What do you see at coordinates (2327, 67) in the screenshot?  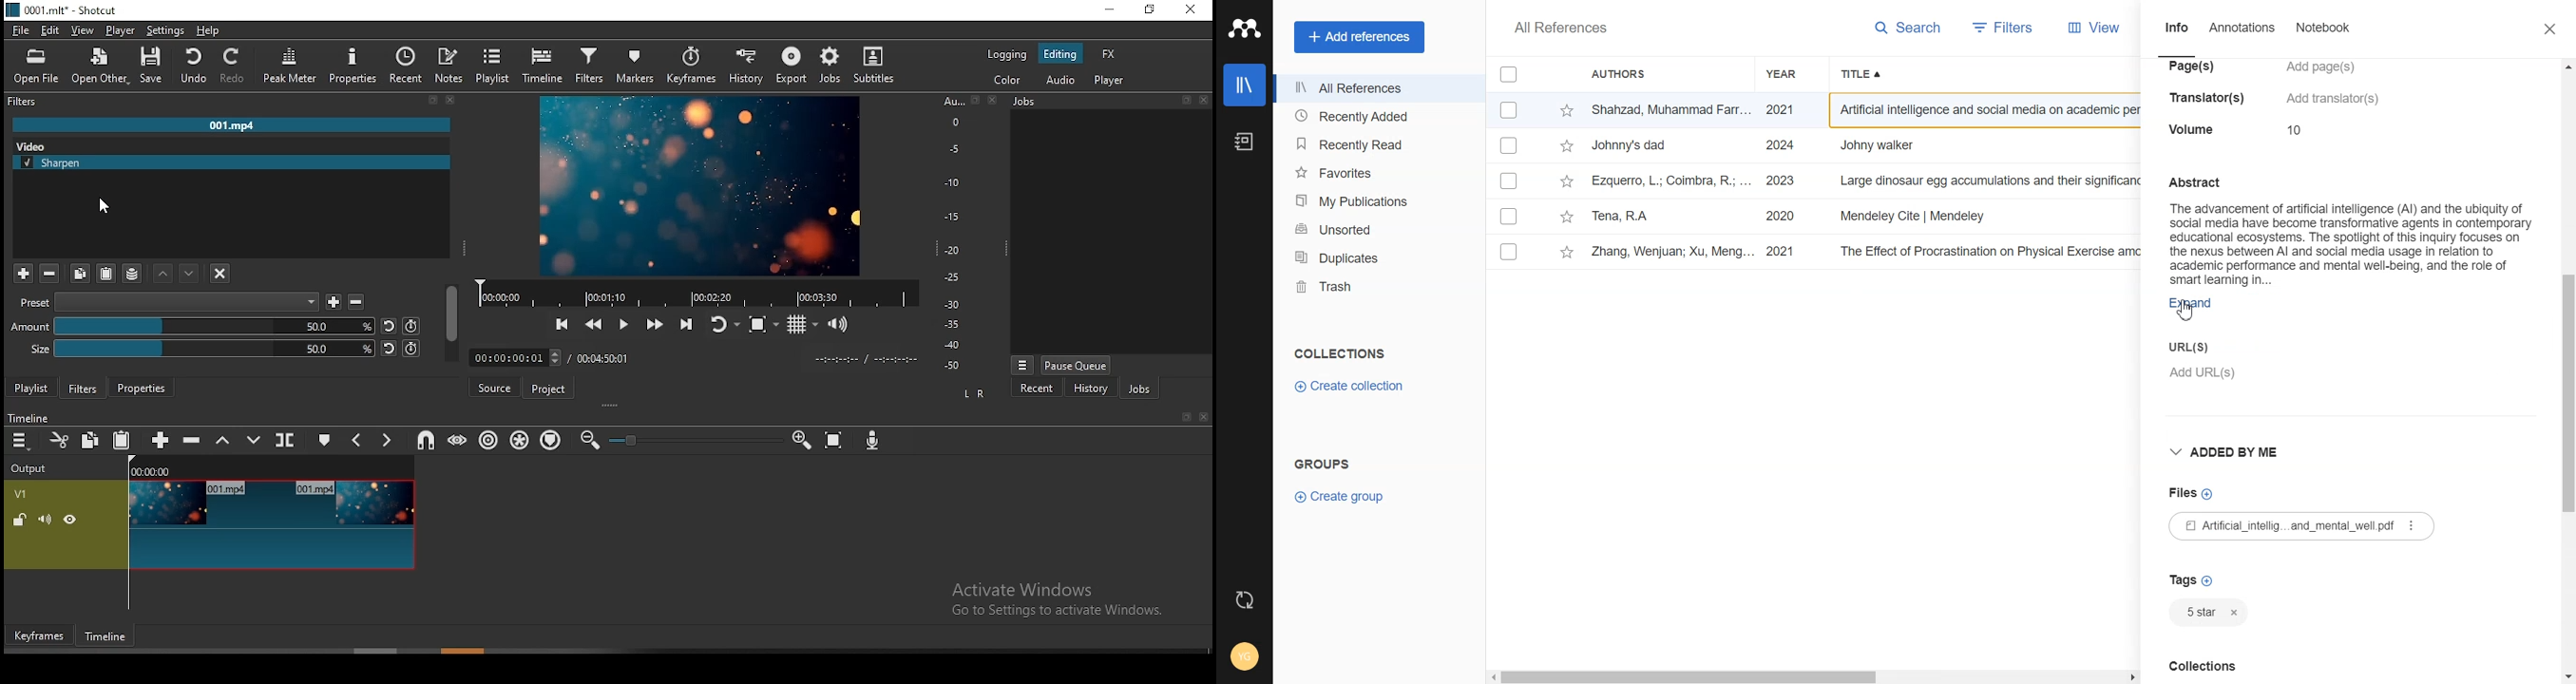 I see `add` at bounding box center [2327, 67].